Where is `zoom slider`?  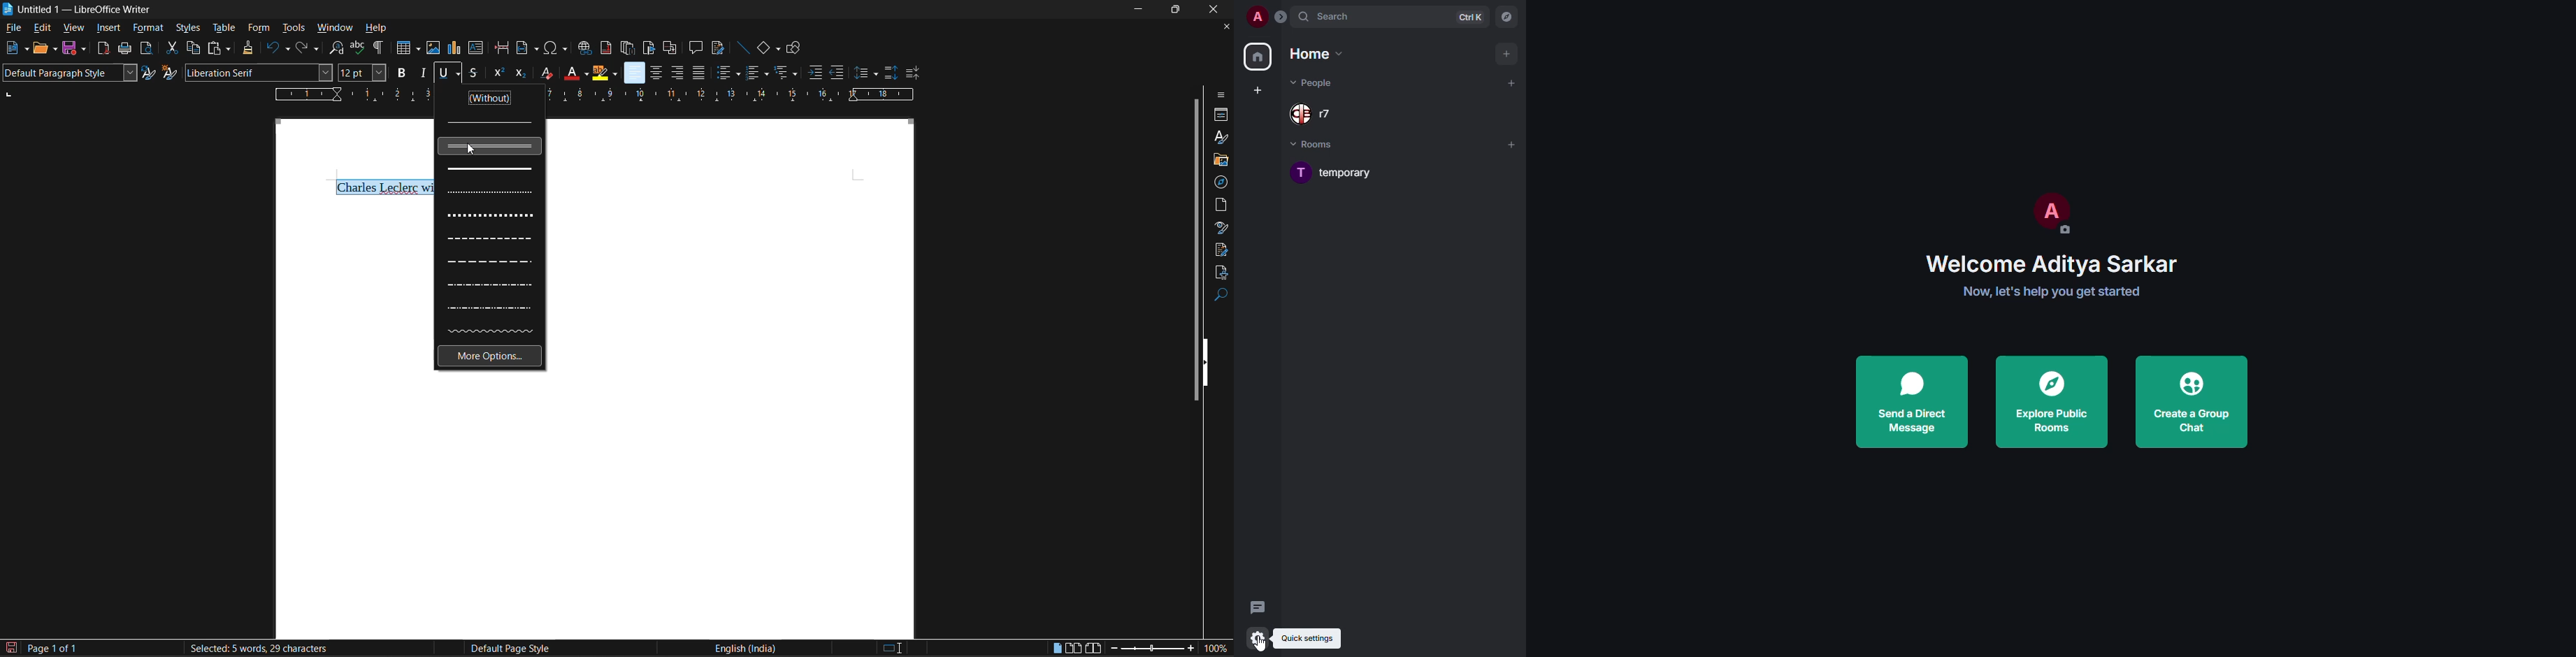
zoom slider is located at coordinates (1152, 650).